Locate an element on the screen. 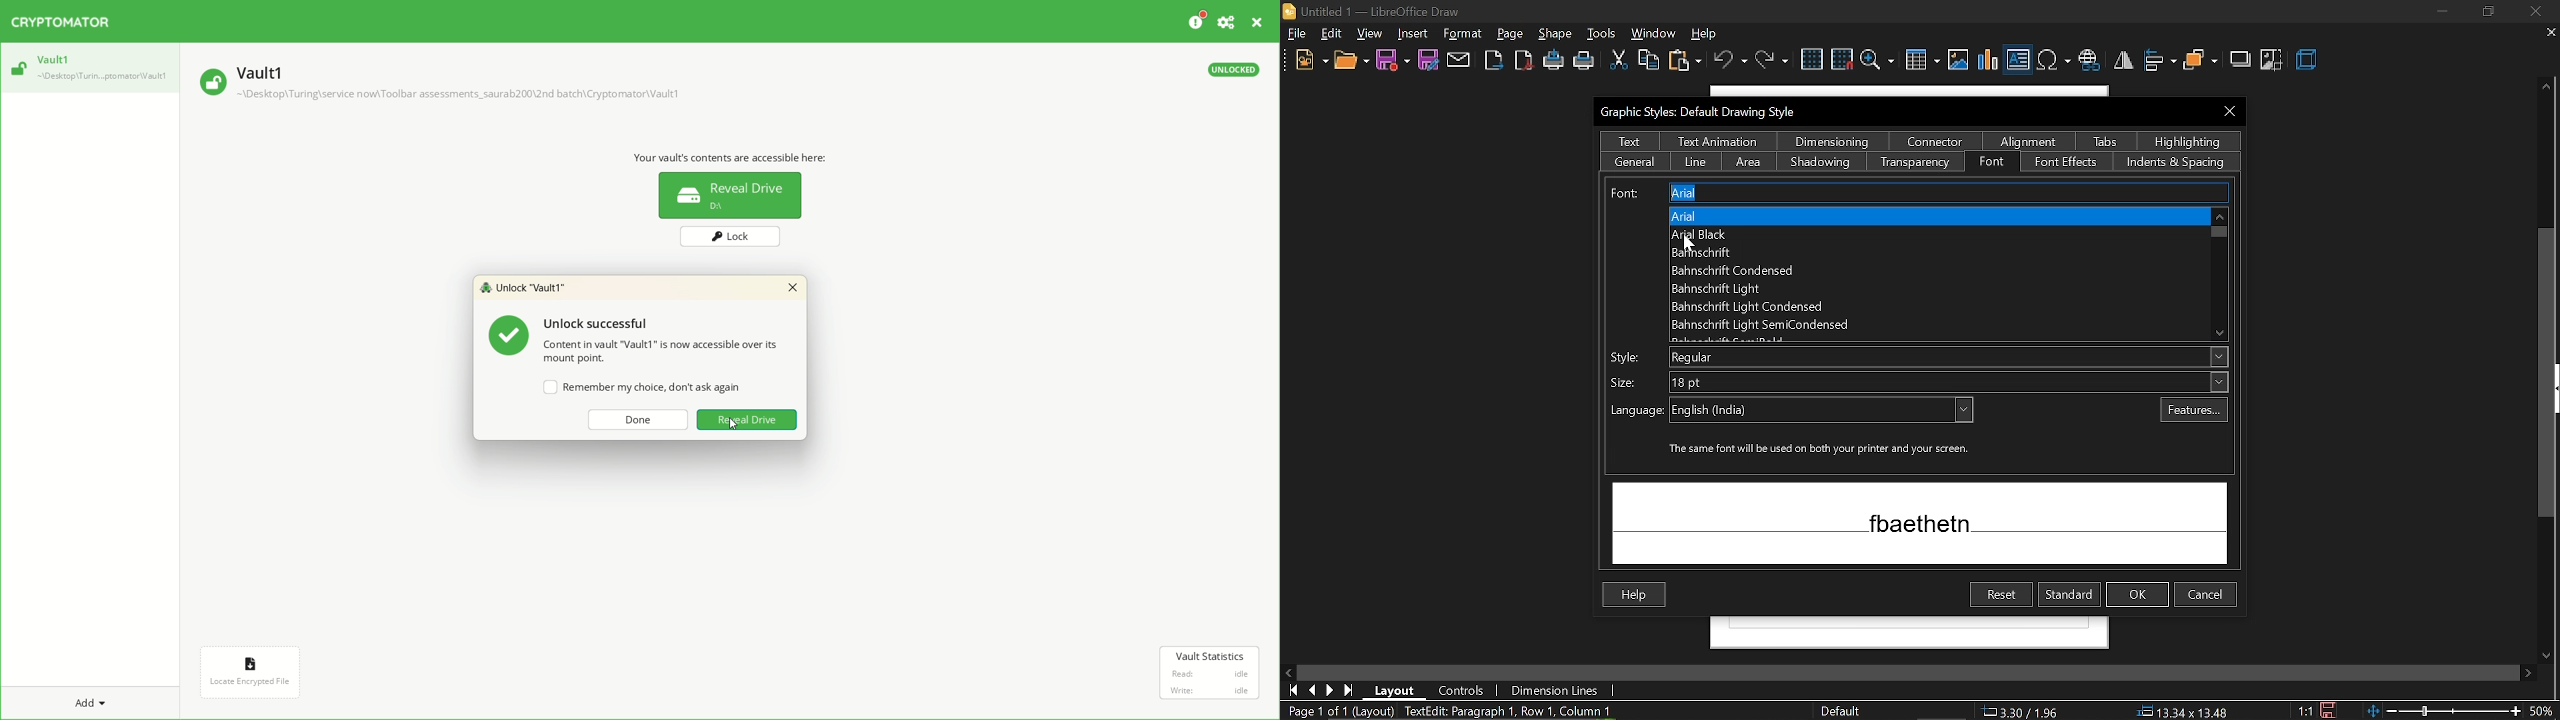  Default style is located at coordinates (1844, 712).